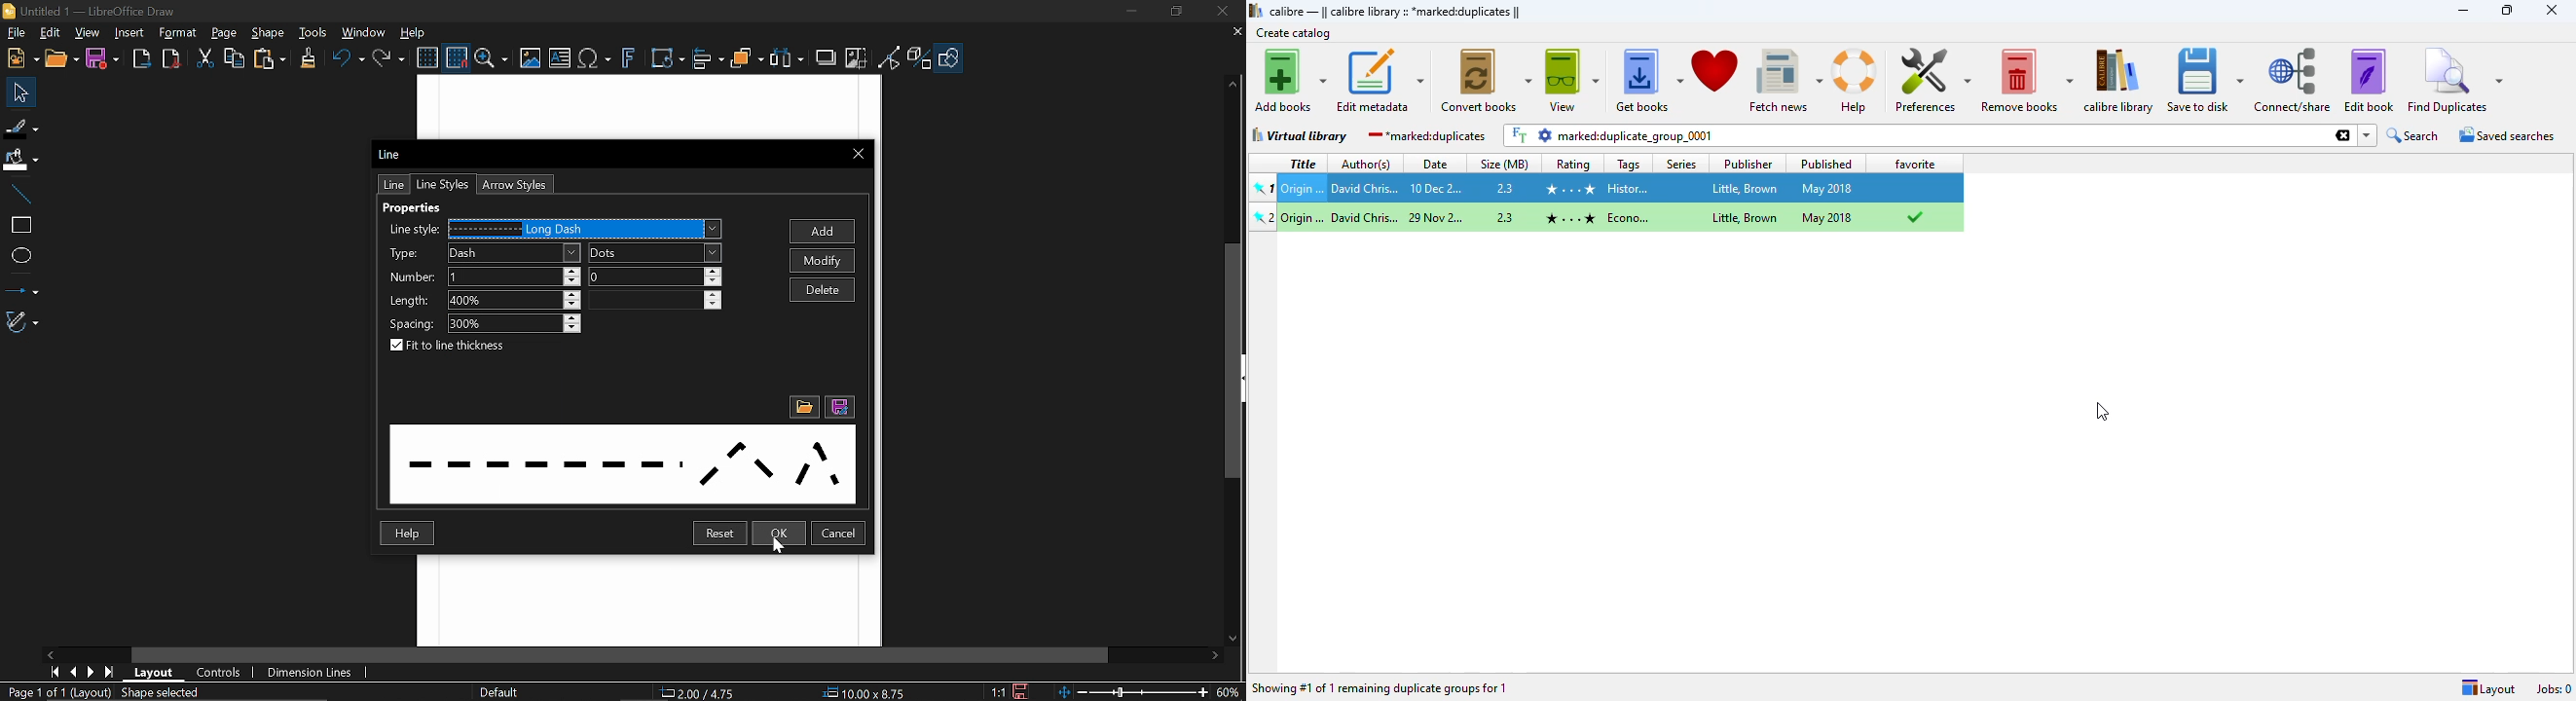  Describe the element at coordinates (2494, 685) in the screenshot. I see `Layout` at that location.